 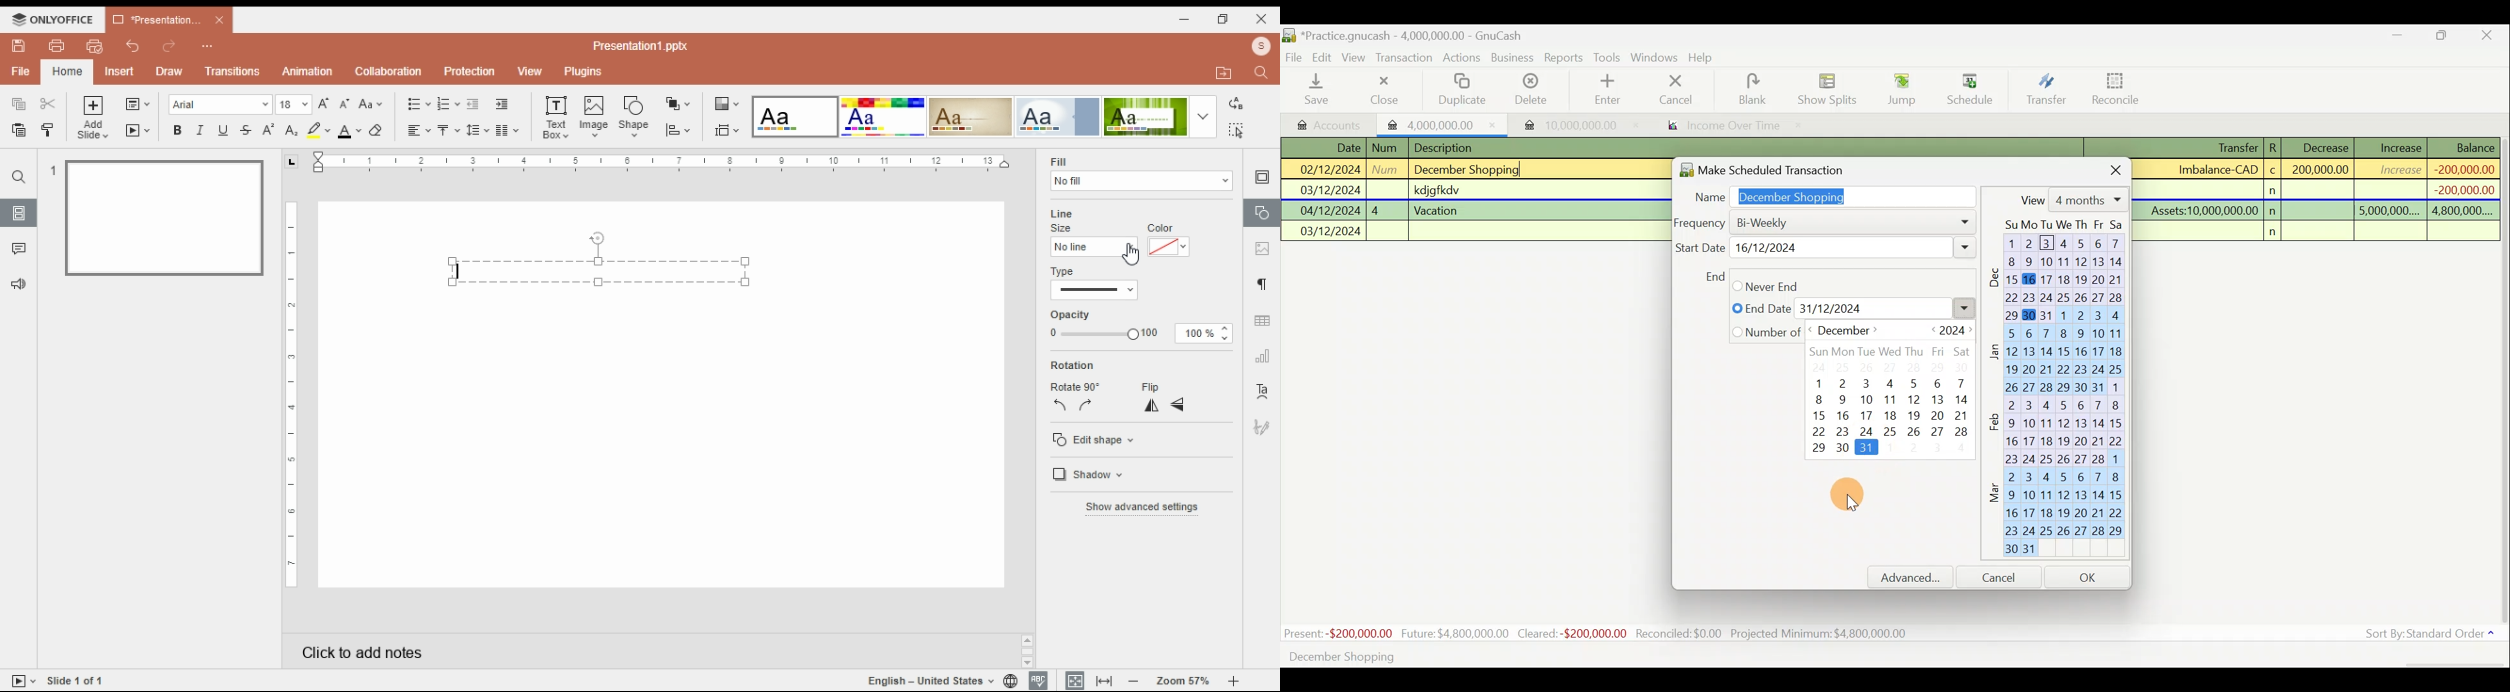 What do you see at coordinates (1162, 227) in the screenshot?
I see `color` at bounding box center [1162, 227].